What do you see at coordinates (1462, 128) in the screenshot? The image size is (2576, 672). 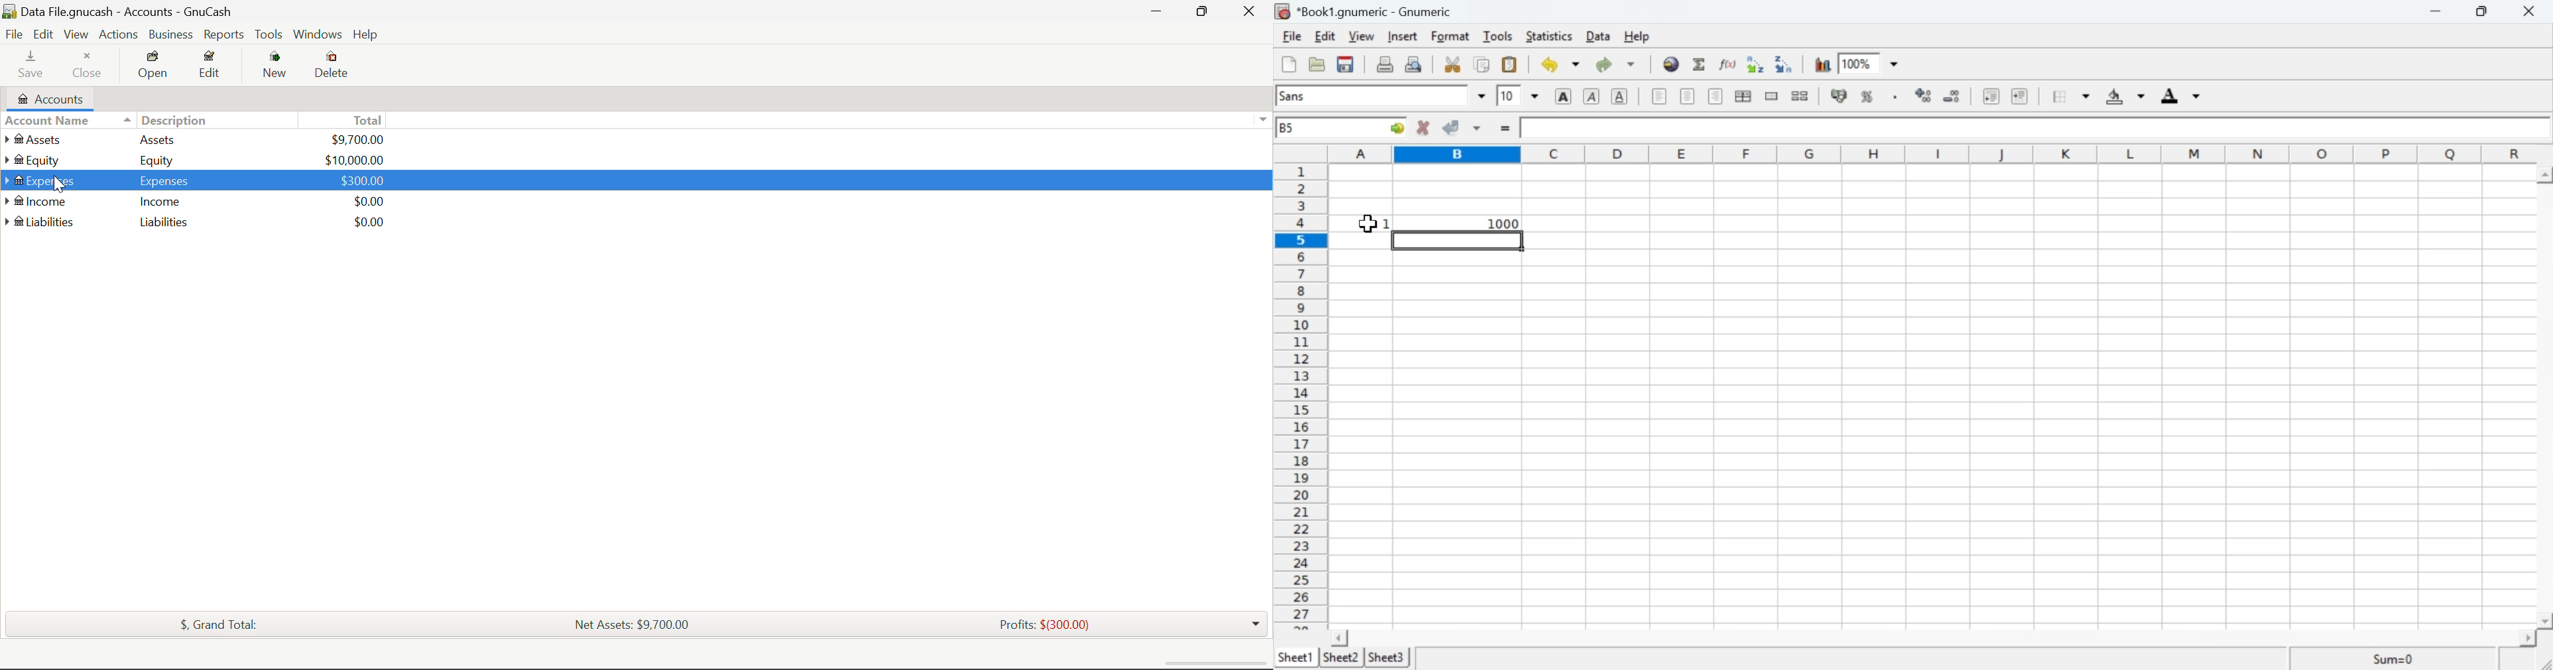 I see `Accept change` at bounding box center [1462, 128].